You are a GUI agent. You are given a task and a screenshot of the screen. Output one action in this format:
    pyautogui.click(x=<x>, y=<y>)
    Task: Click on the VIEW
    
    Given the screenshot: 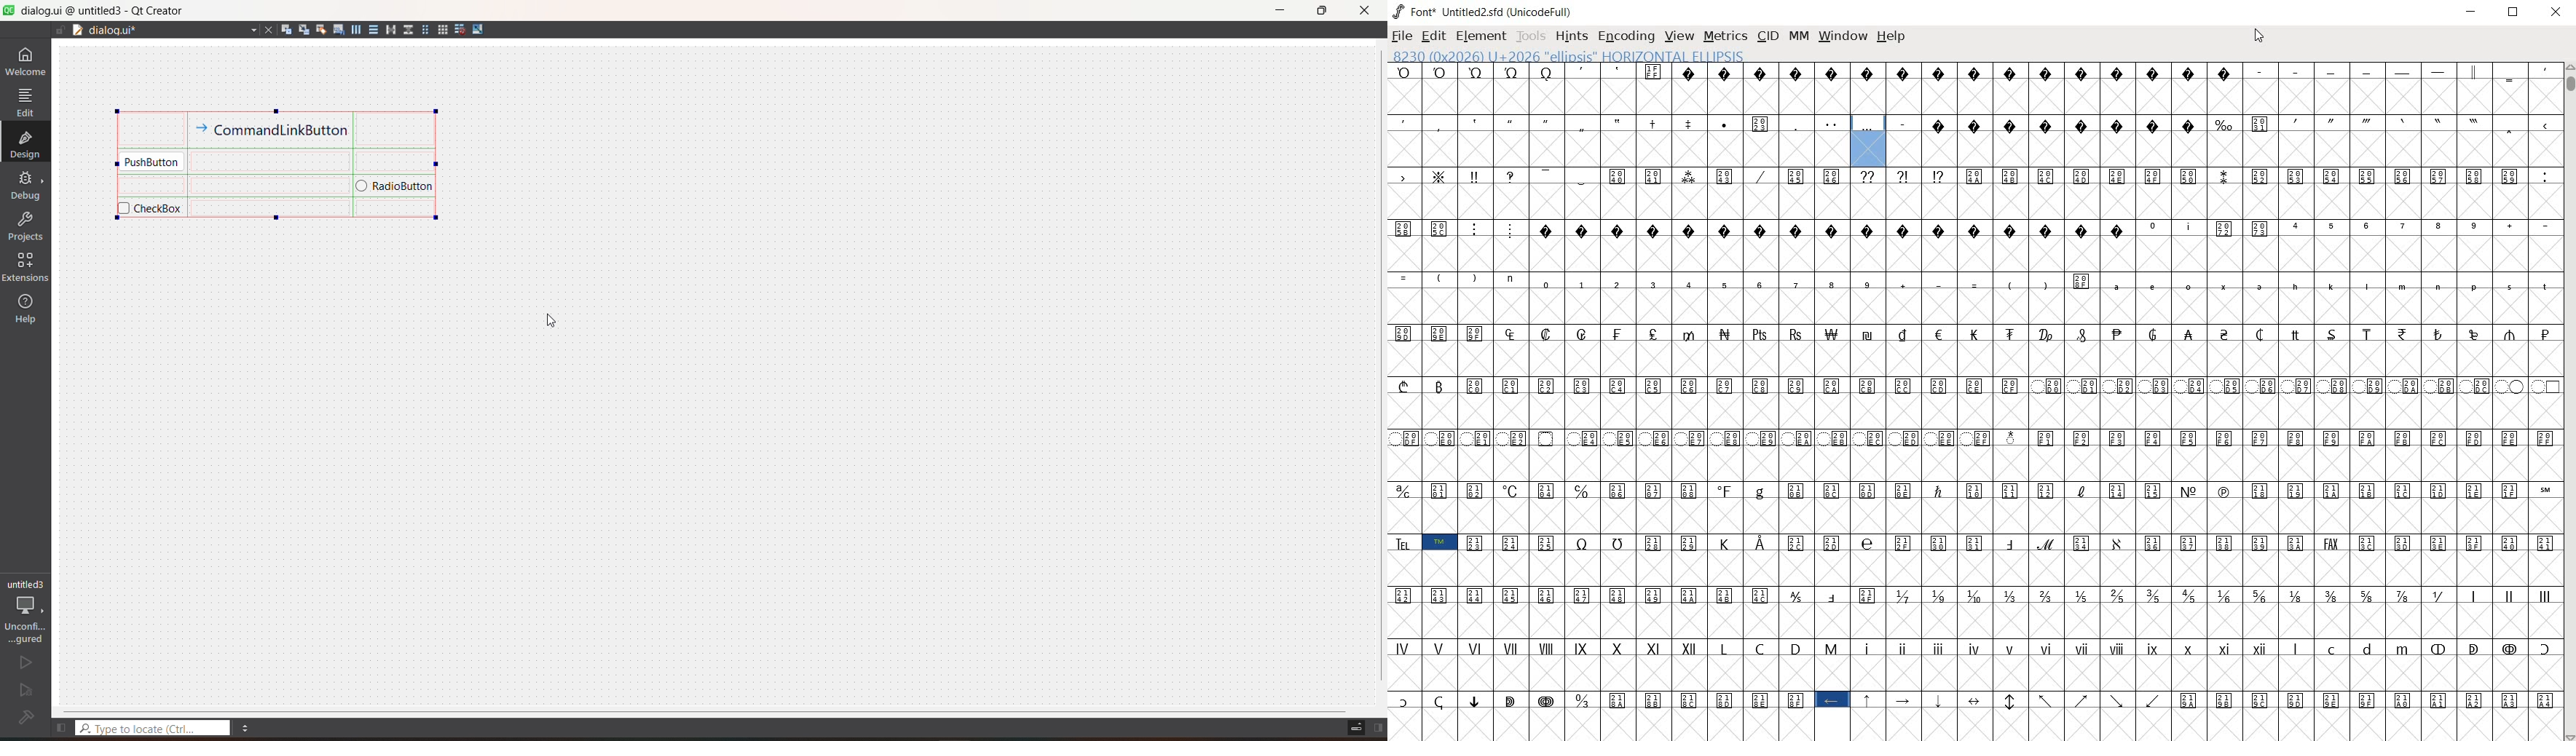 What is the action you would take?
    pyautogui.click(x=1678, y=37)
    